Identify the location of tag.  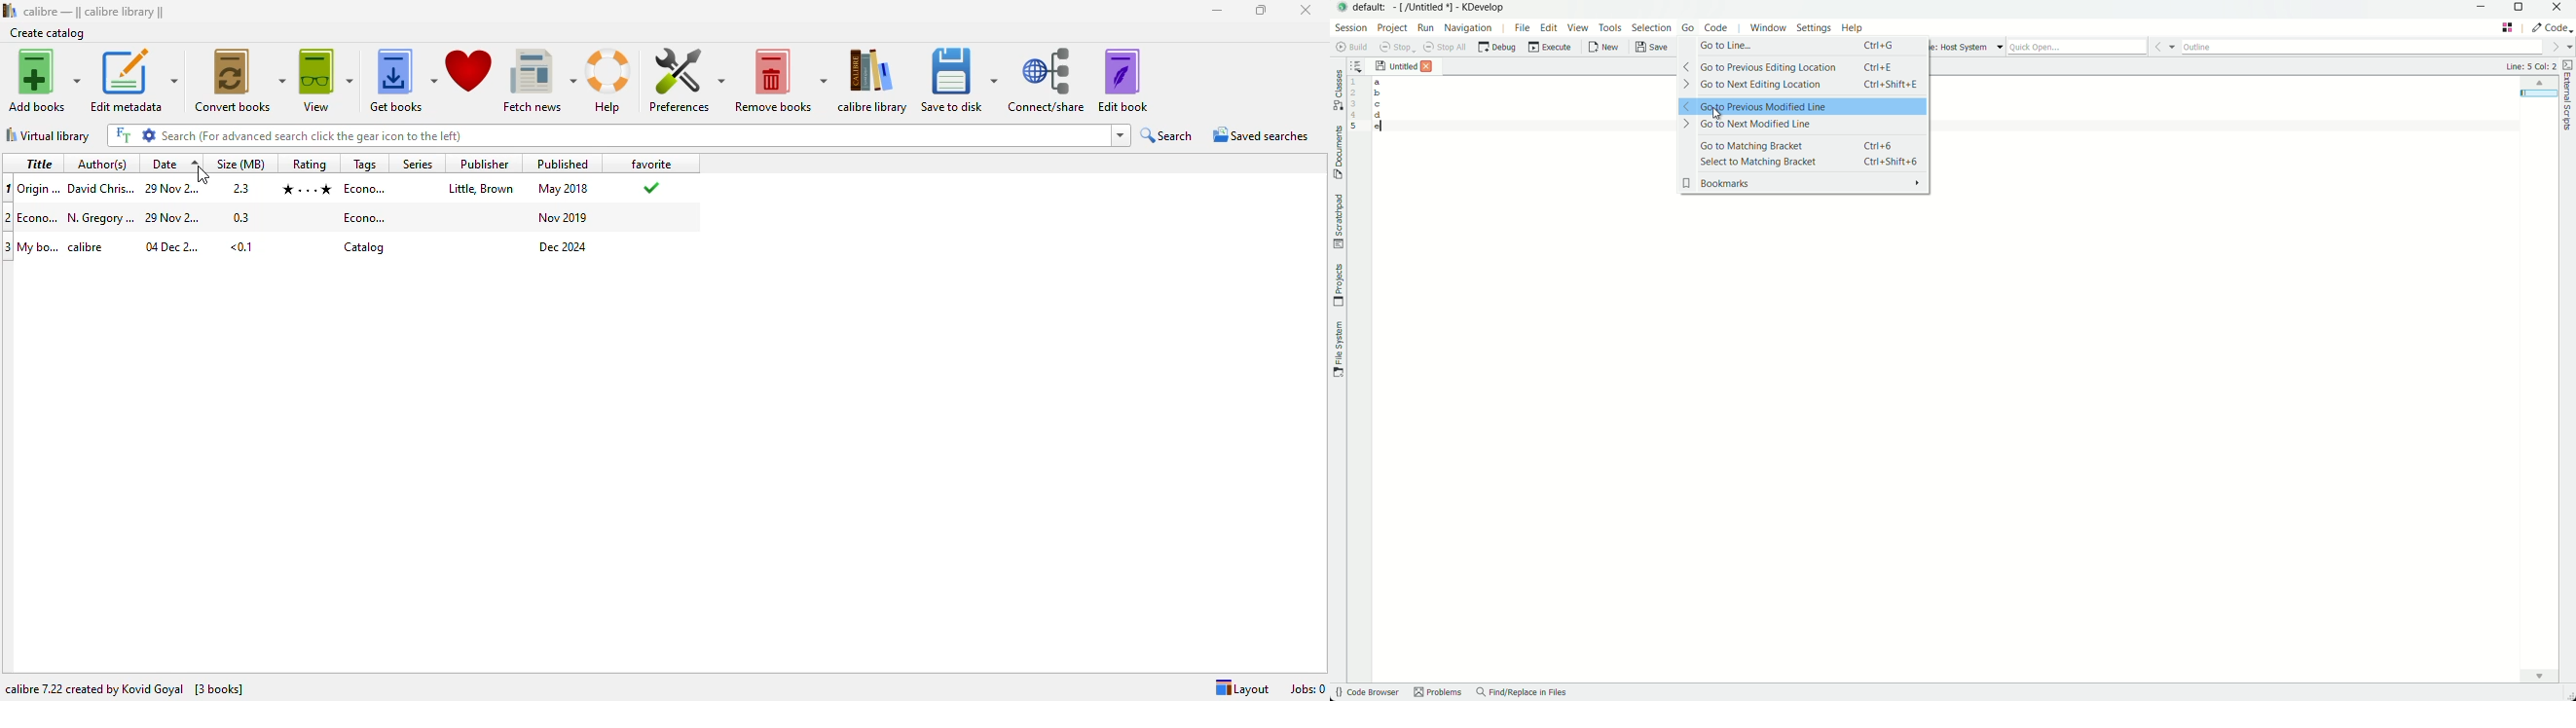
(366, 189).